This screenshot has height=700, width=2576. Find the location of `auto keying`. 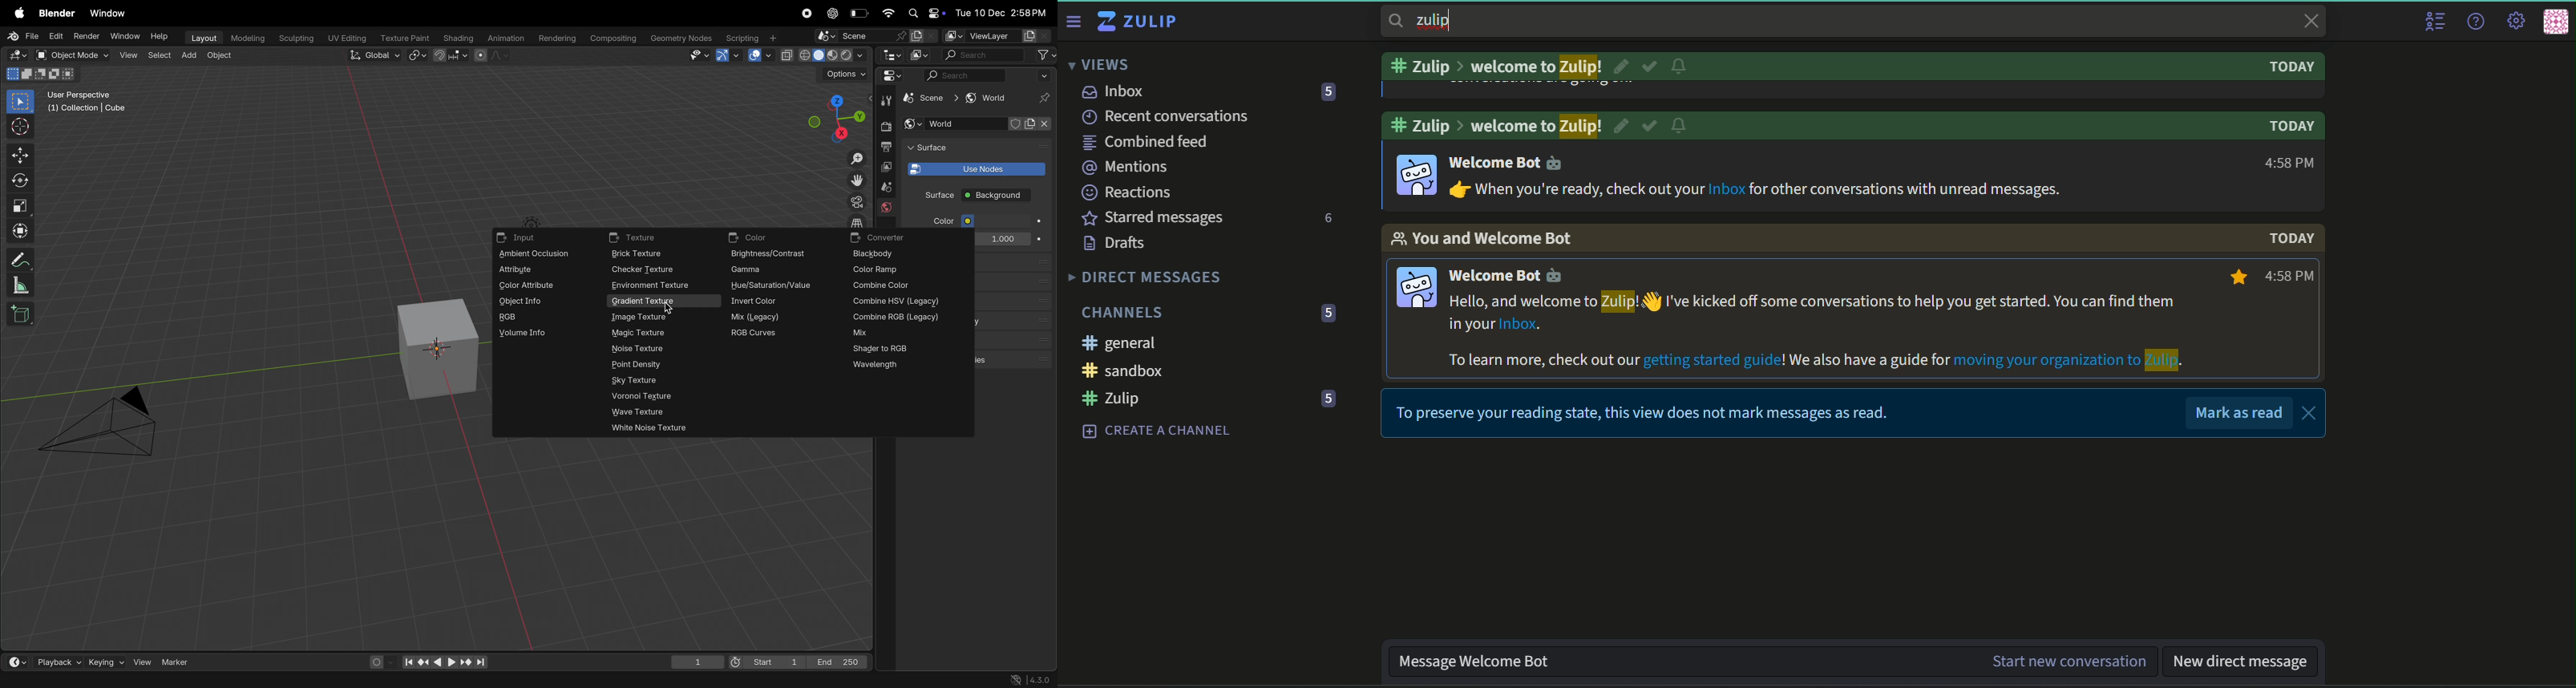

auto keying is located at coordinates (378, 661).